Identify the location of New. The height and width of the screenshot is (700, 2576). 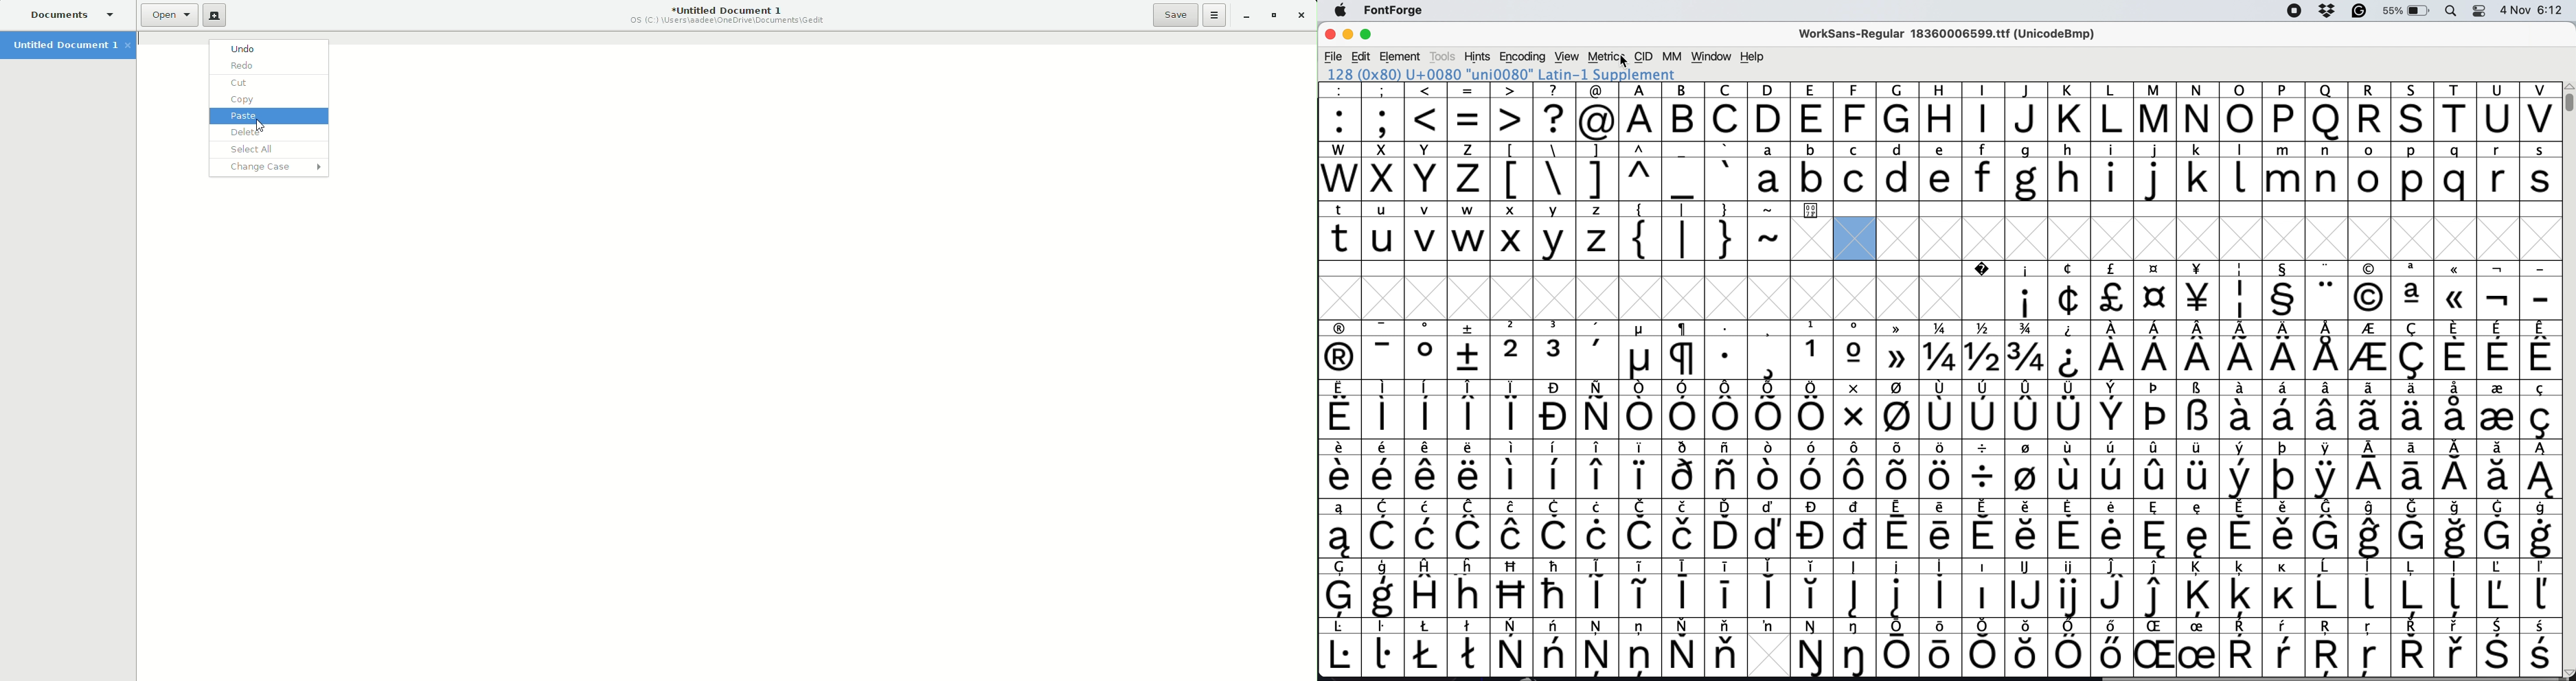
(214, 15).